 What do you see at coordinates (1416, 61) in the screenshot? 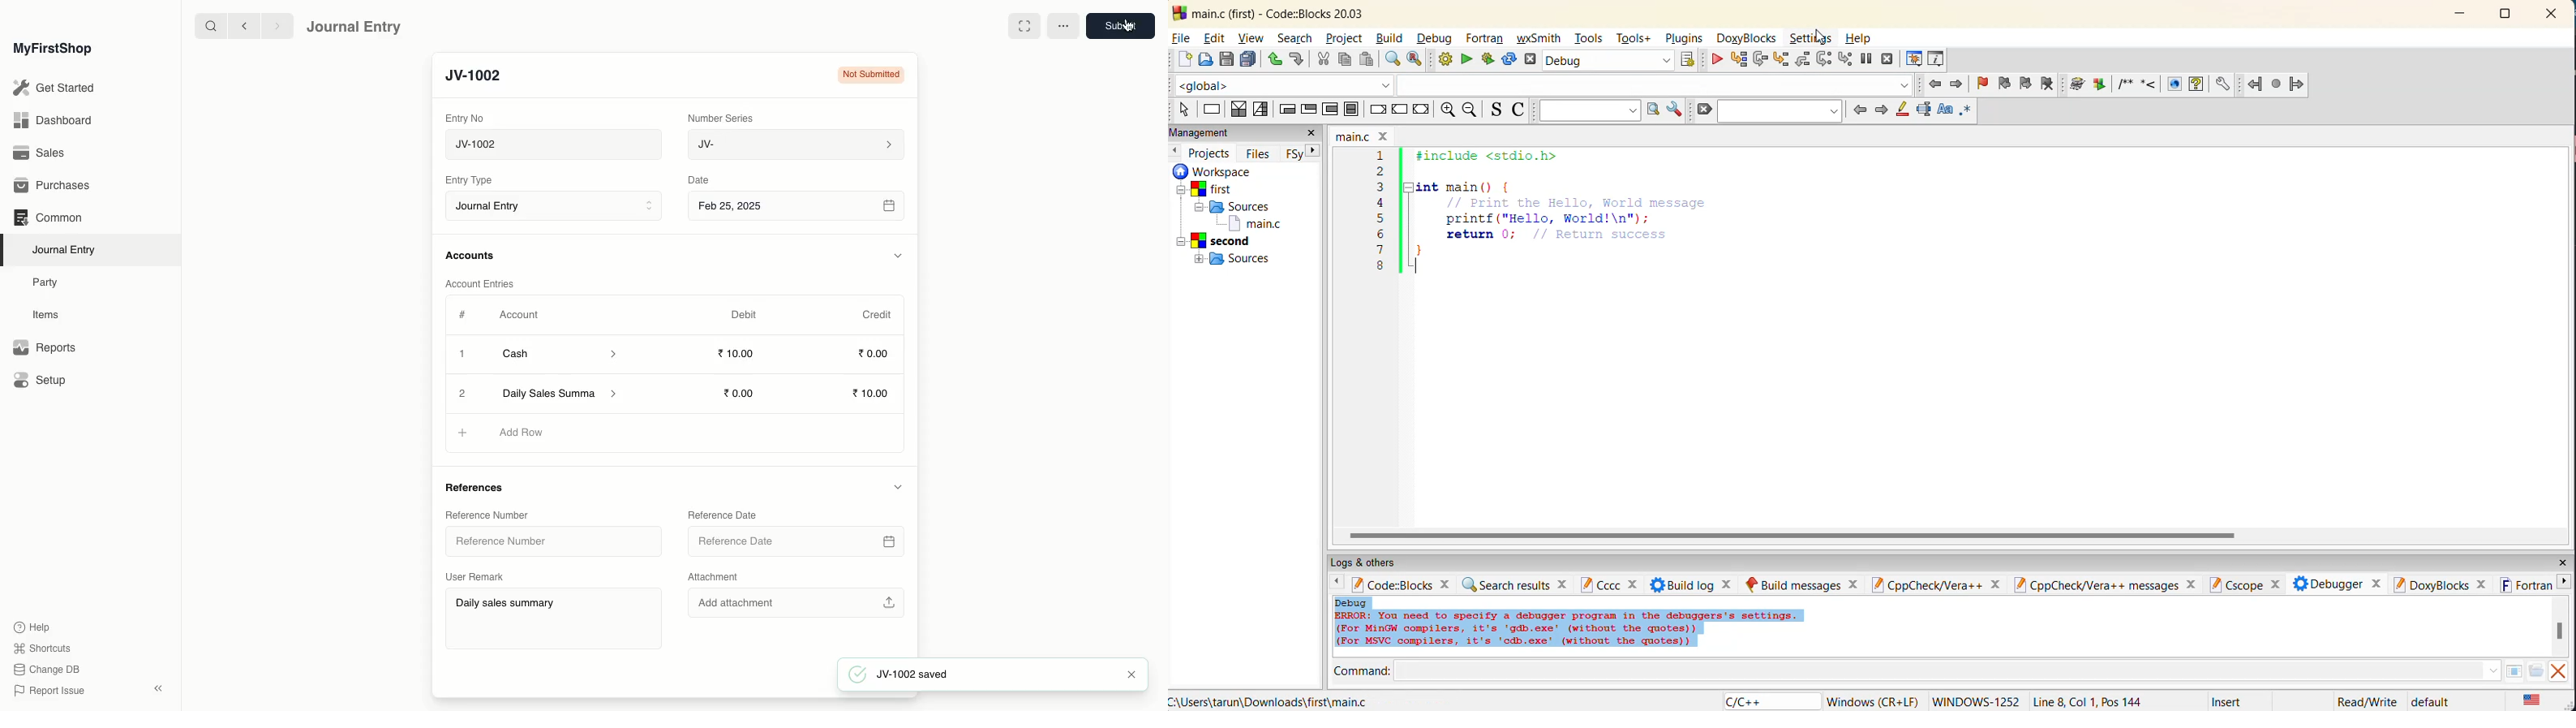
I see `replace` at bounding box center [1416, 61].